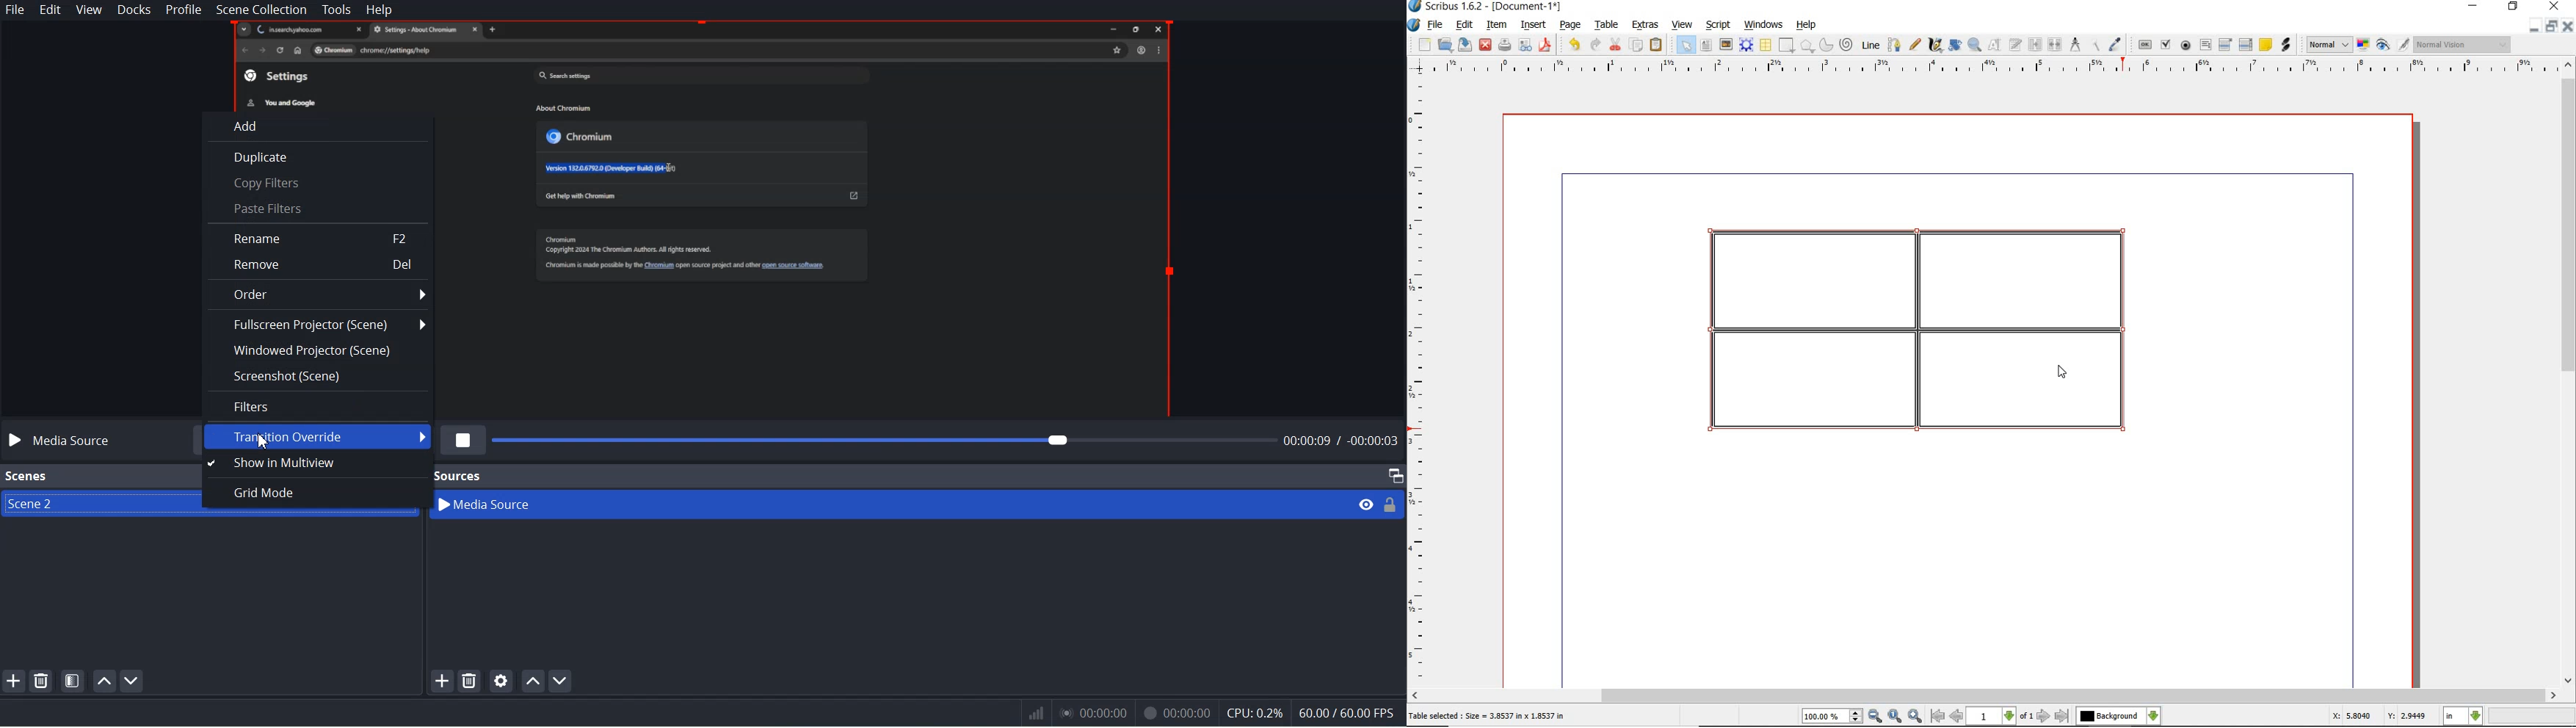 The width and height of the screenshot is (2576, 728). I want to click on copy item properties, so click(2094, 45).